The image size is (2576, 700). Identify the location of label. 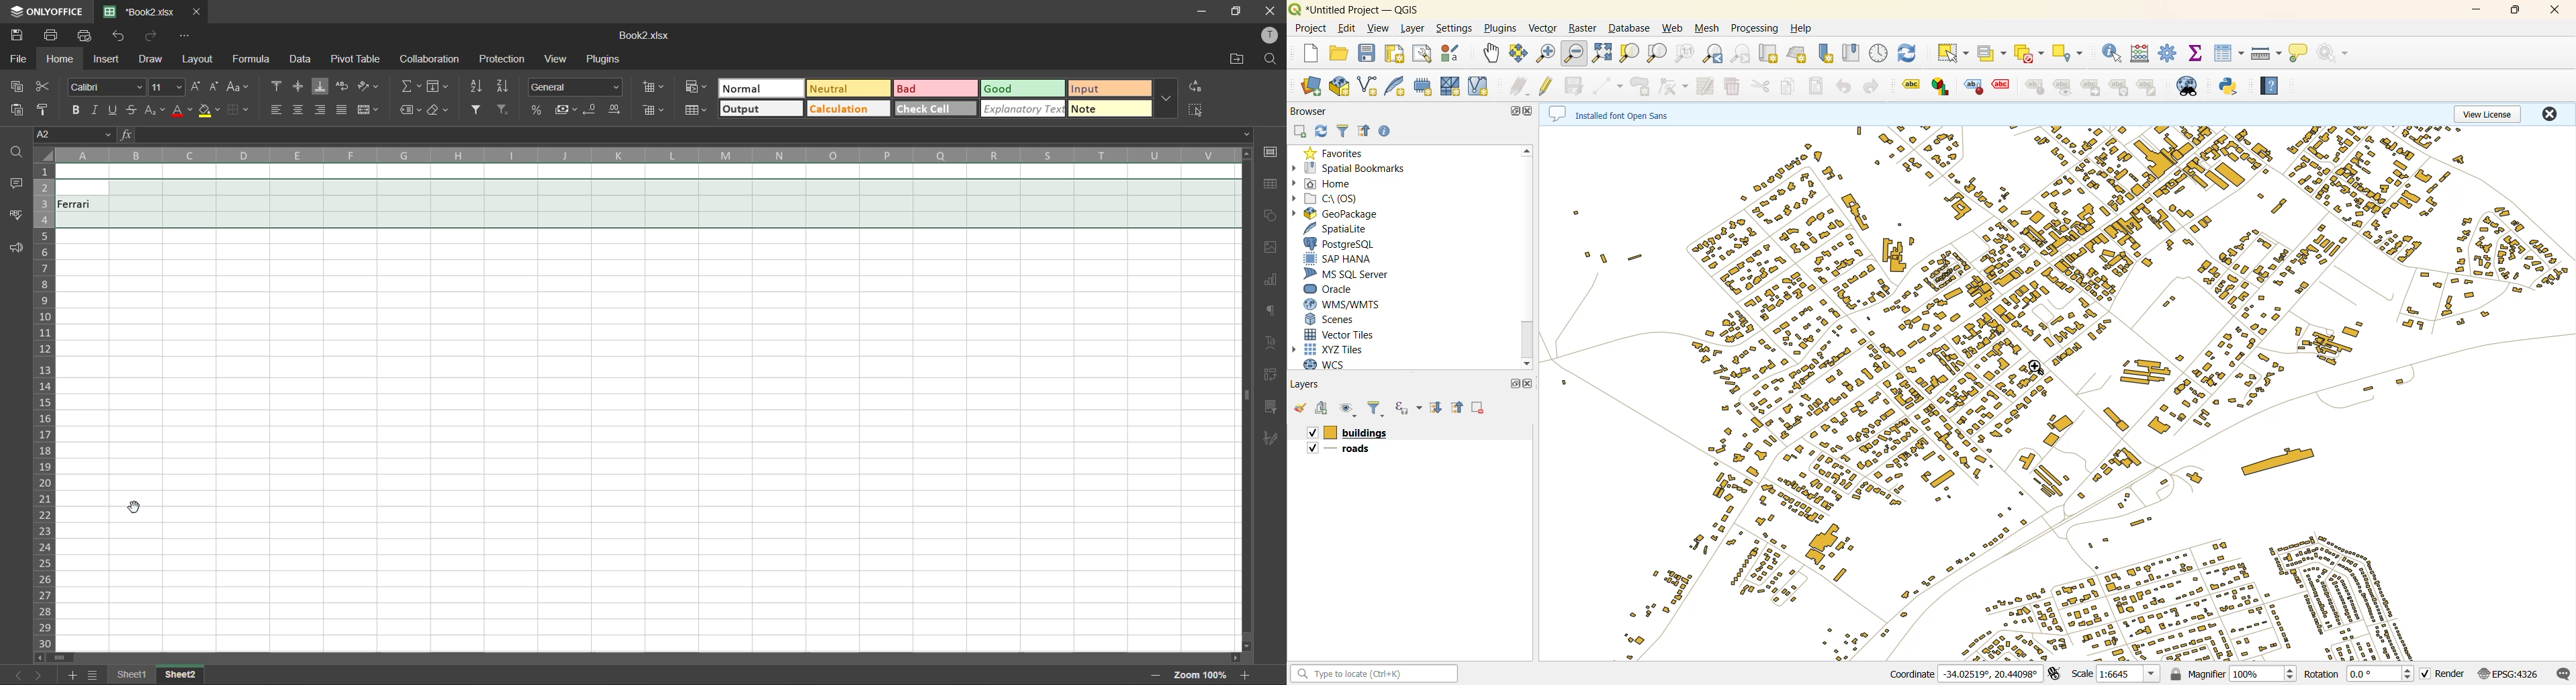
(1941, 88).